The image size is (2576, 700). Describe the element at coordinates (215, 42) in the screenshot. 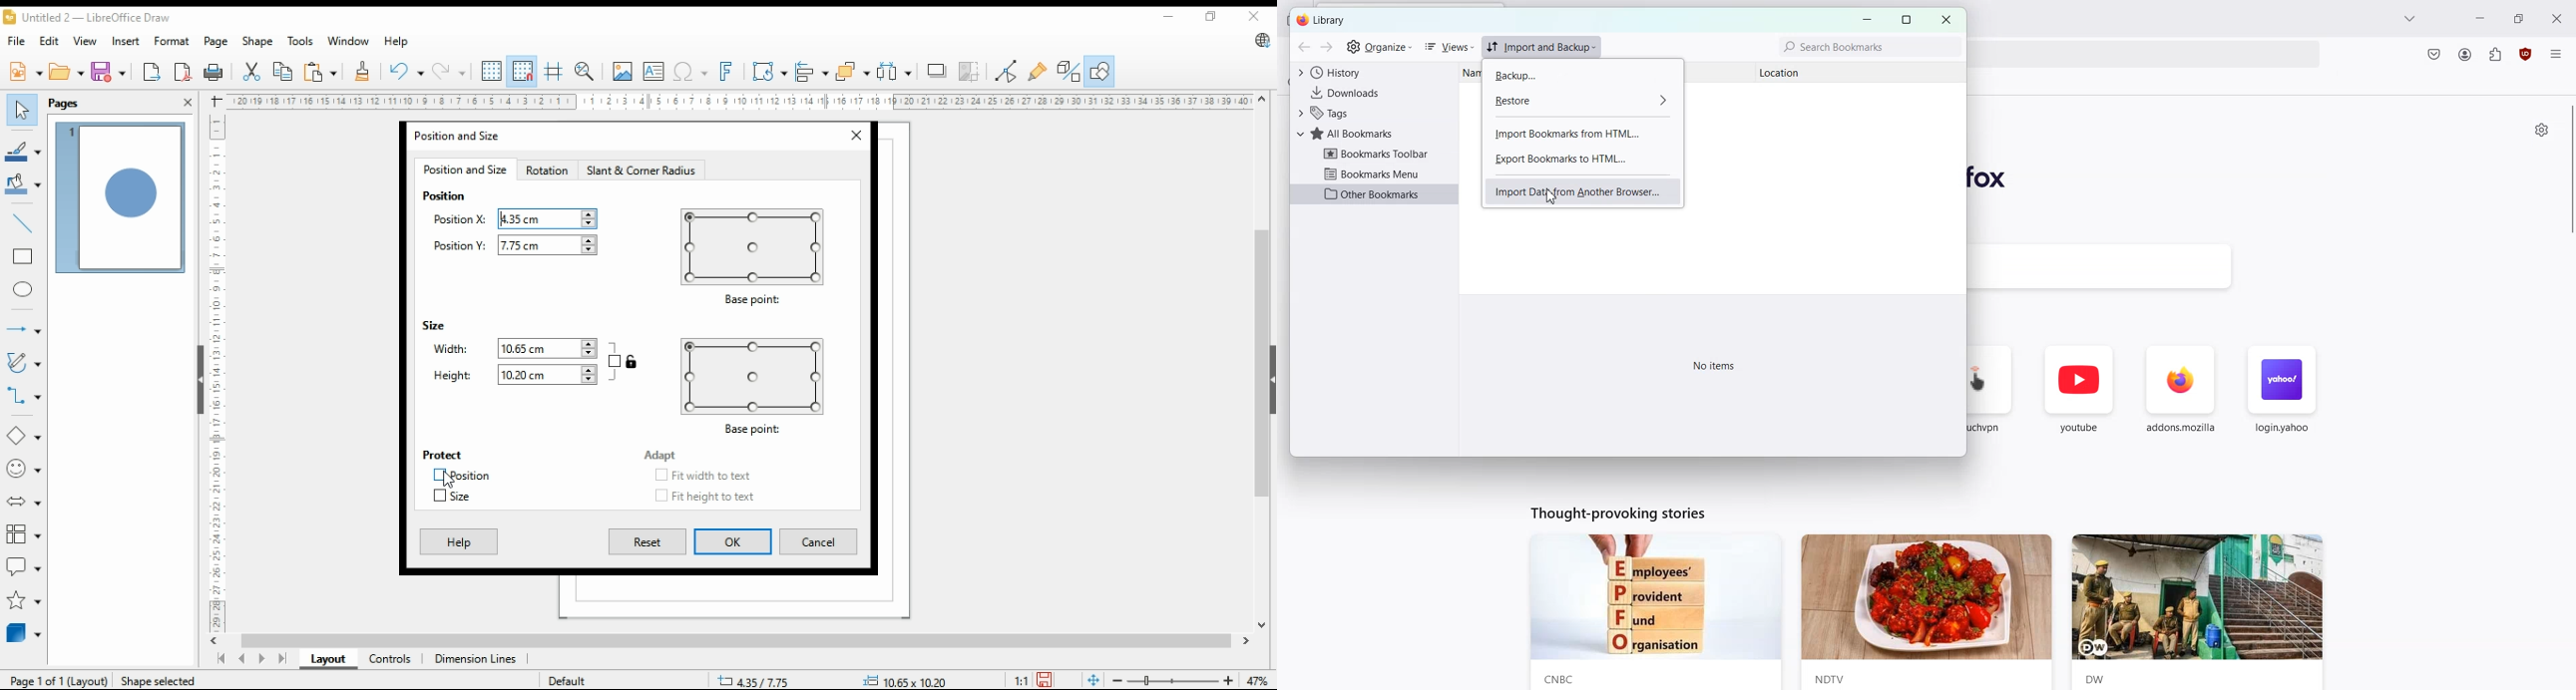

I see `page` at that location.